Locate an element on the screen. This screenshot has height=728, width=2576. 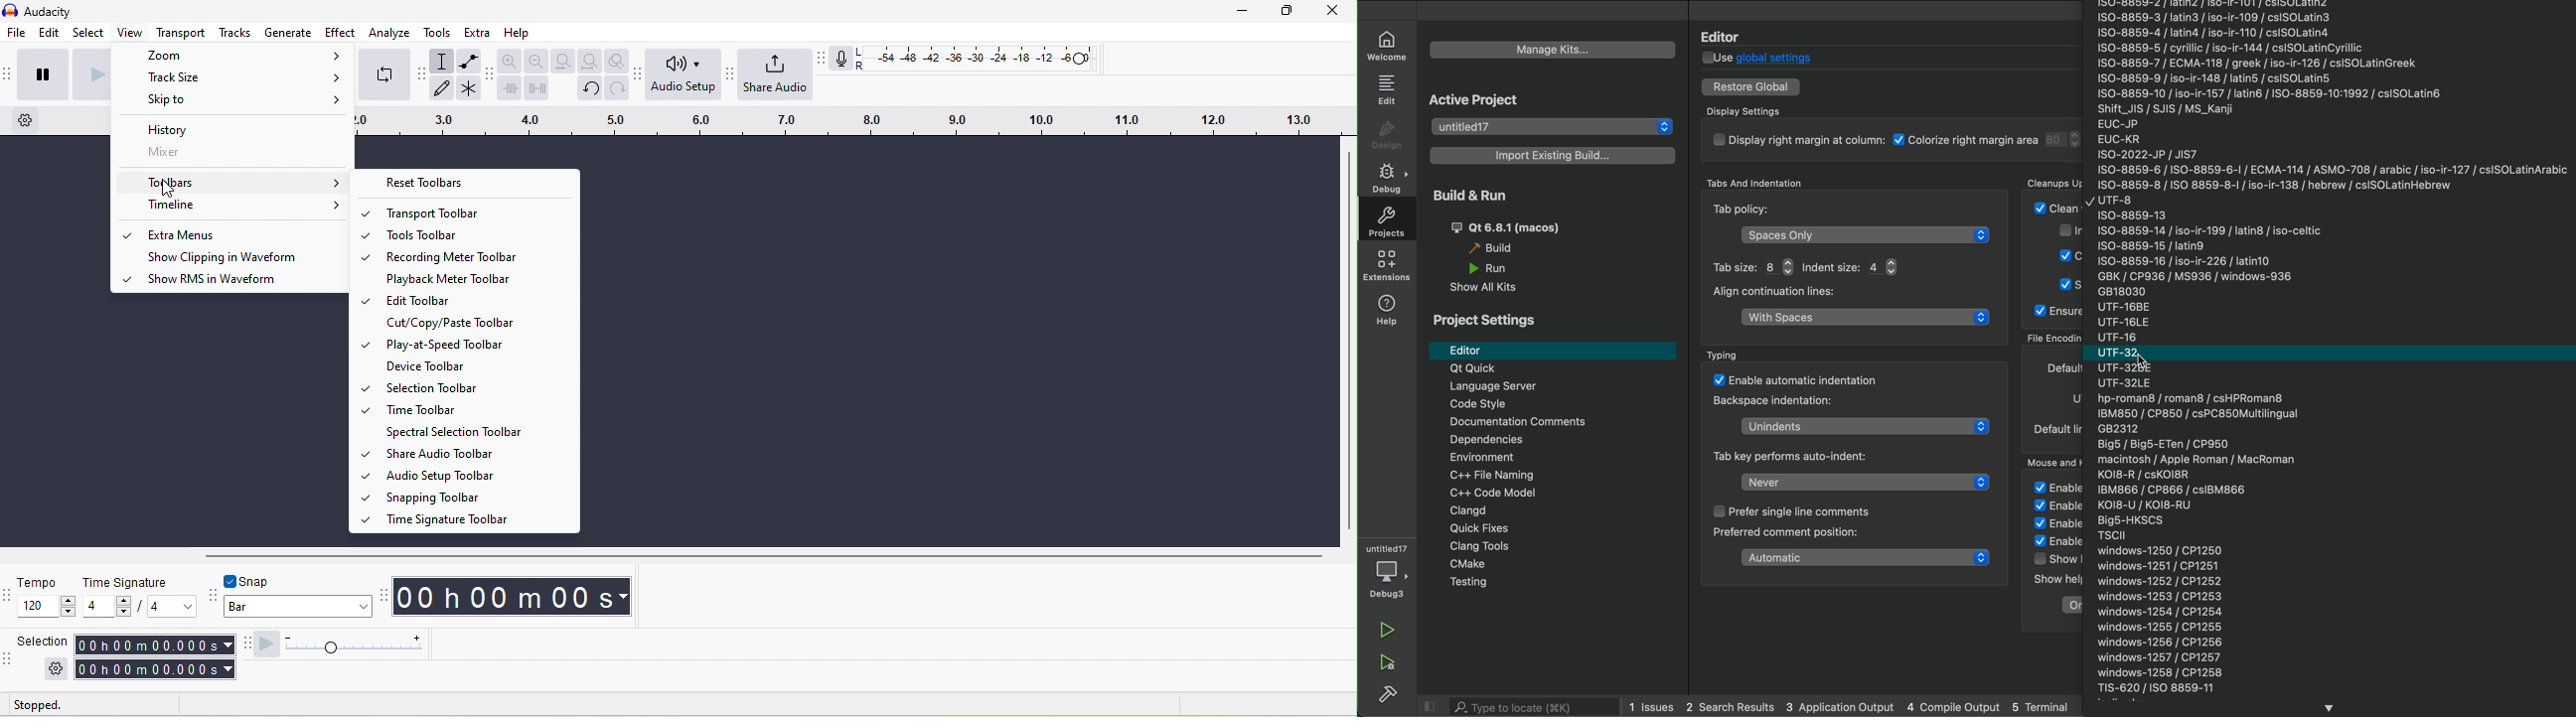
Extra menus  is located at coordinates (240, 234).